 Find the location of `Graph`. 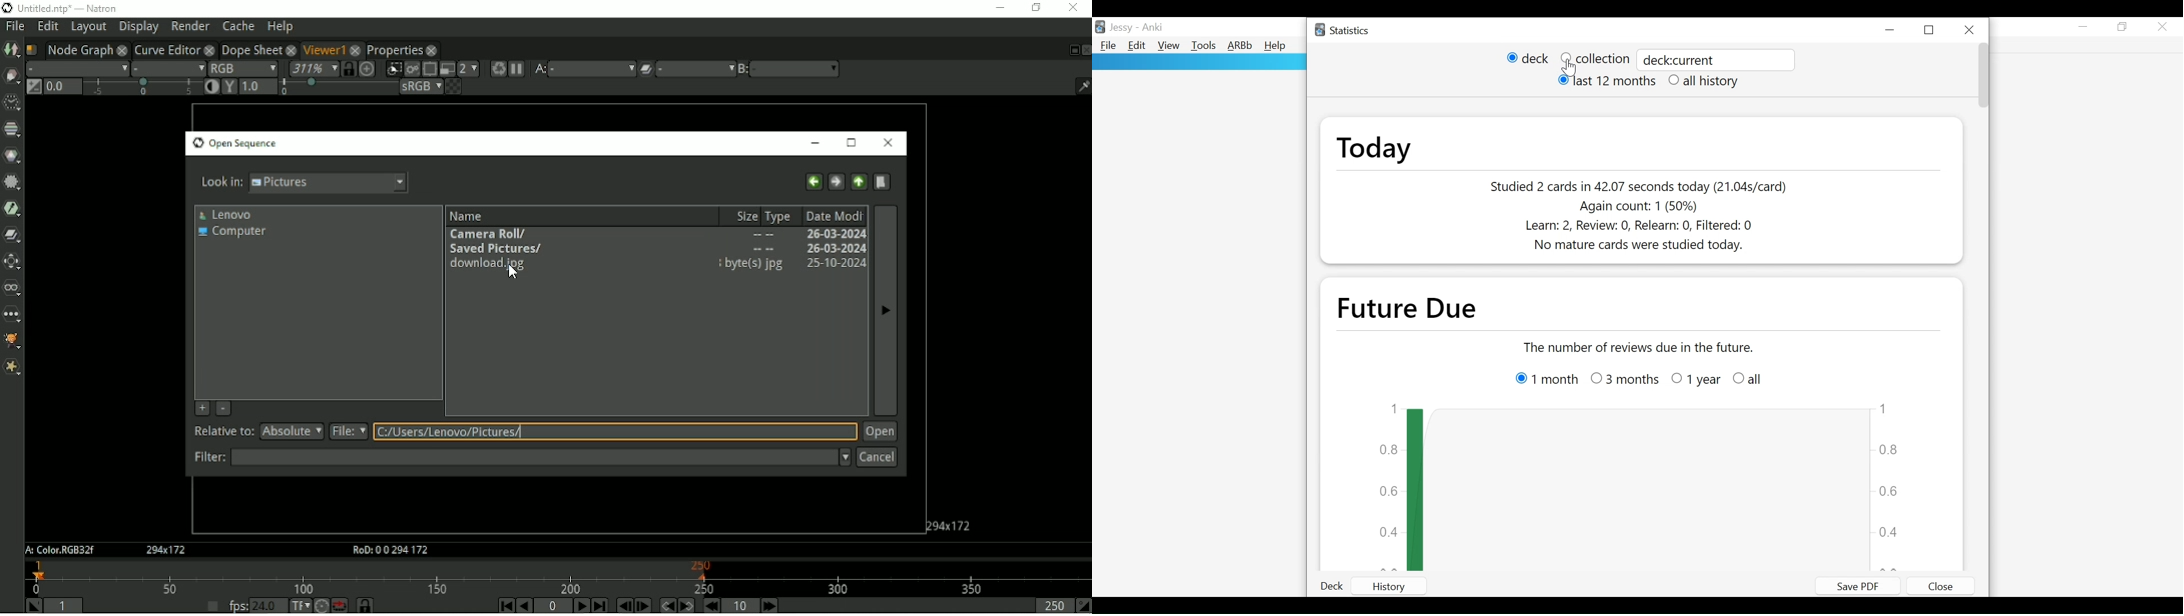

Graph is located at coordinates (1653, 486).